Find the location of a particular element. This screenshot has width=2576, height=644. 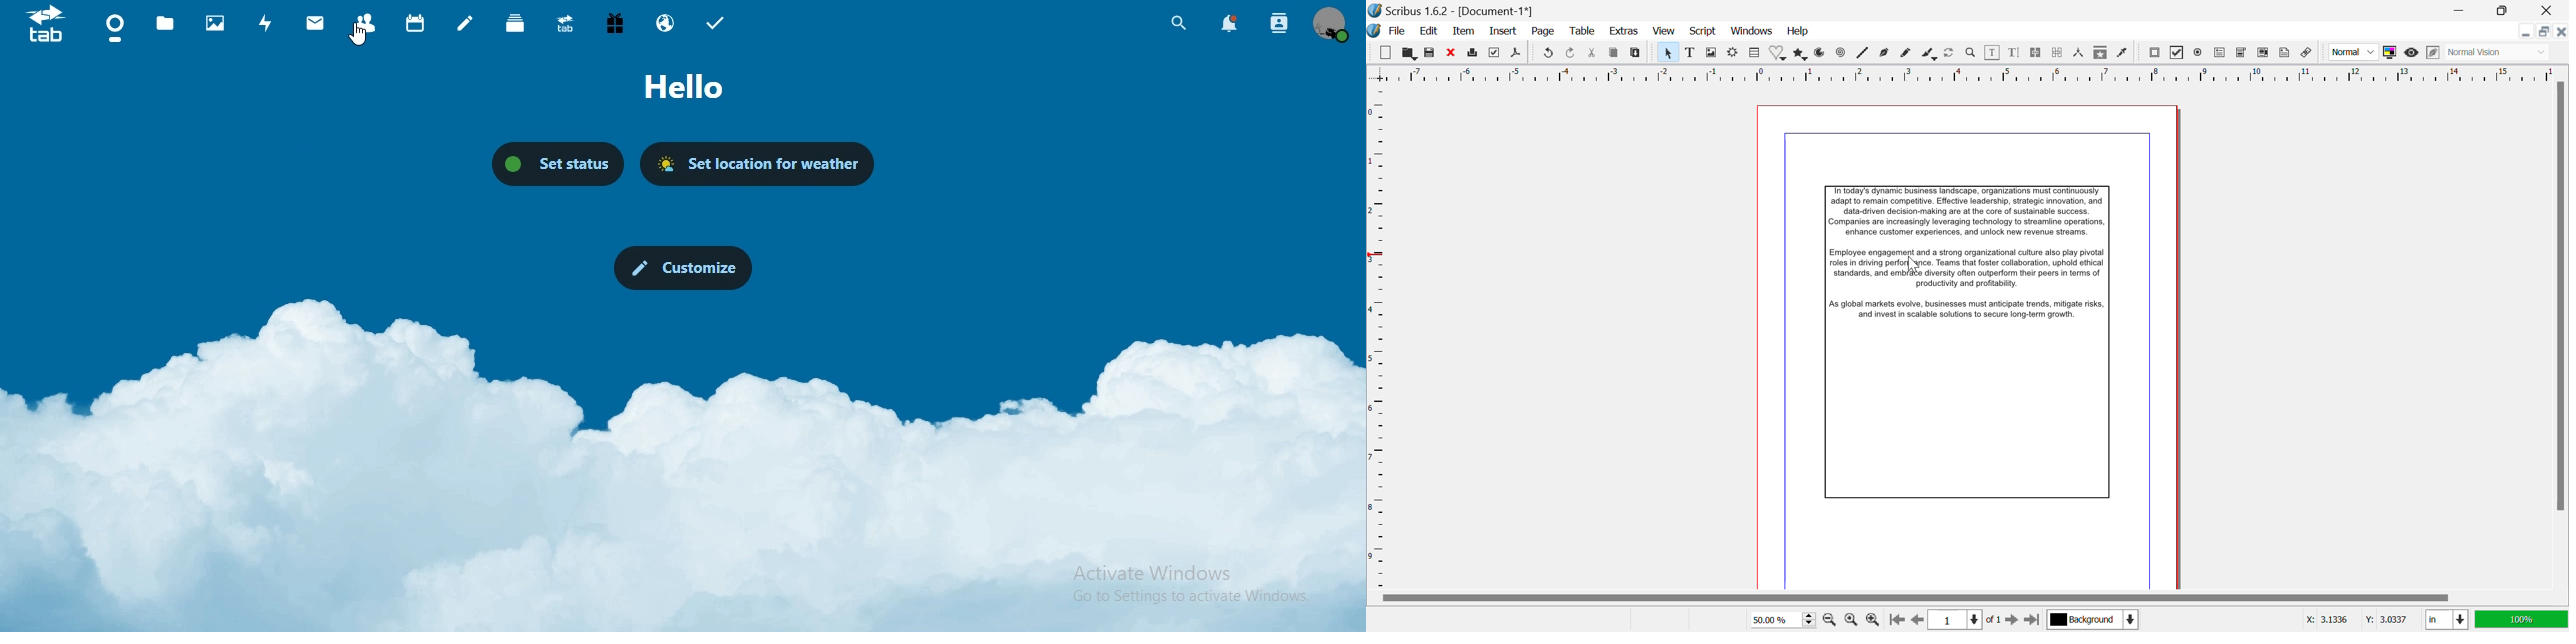

Edit Text with Story Editor is located at coordinates (2016, 53).